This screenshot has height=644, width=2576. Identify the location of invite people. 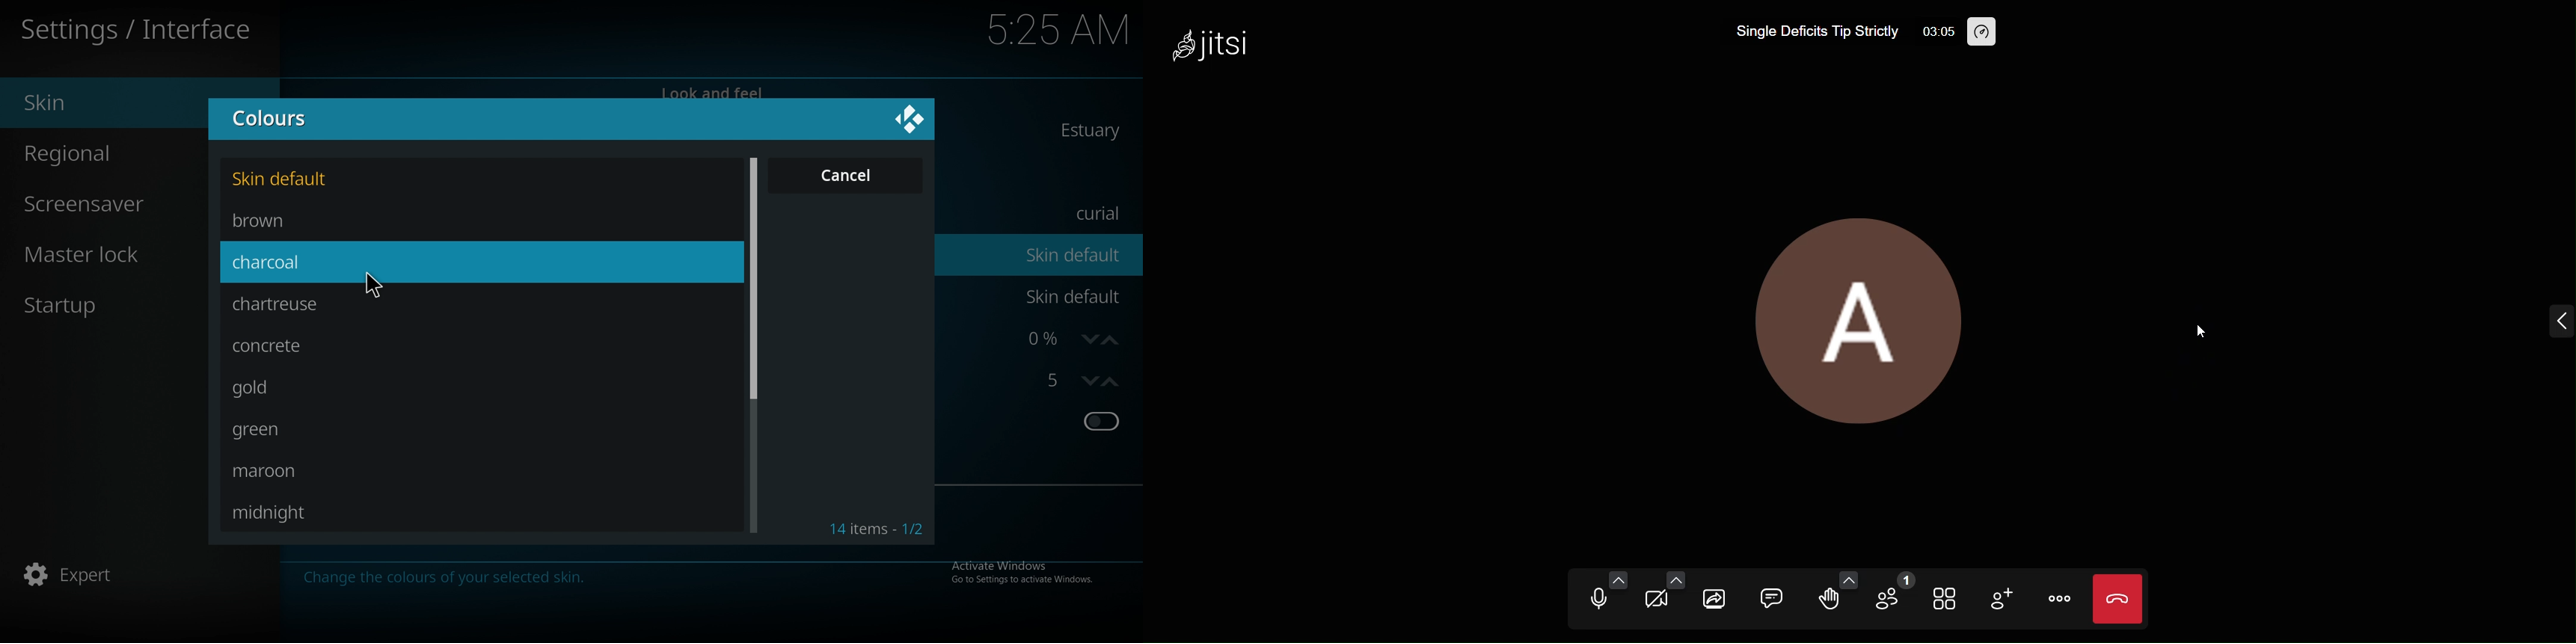
(2001, 599).